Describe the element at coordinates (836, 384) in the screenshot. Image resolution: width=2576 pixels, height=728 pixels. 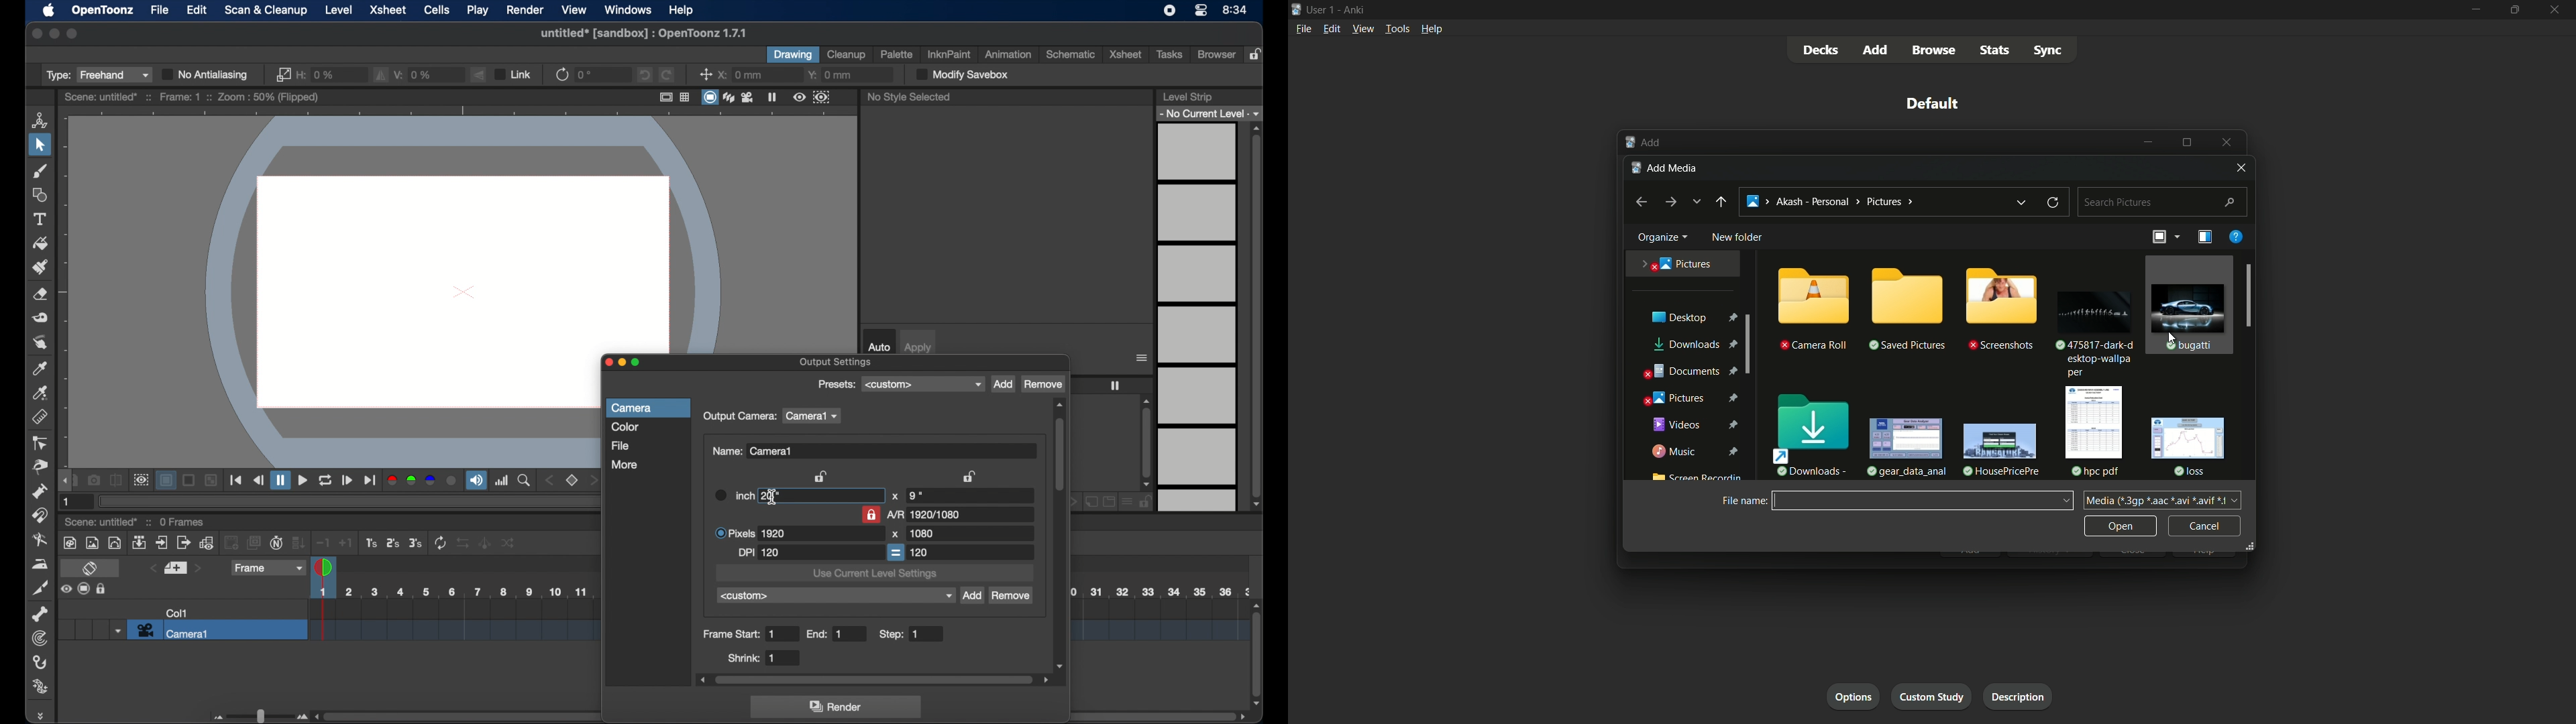
I see `` at that location.